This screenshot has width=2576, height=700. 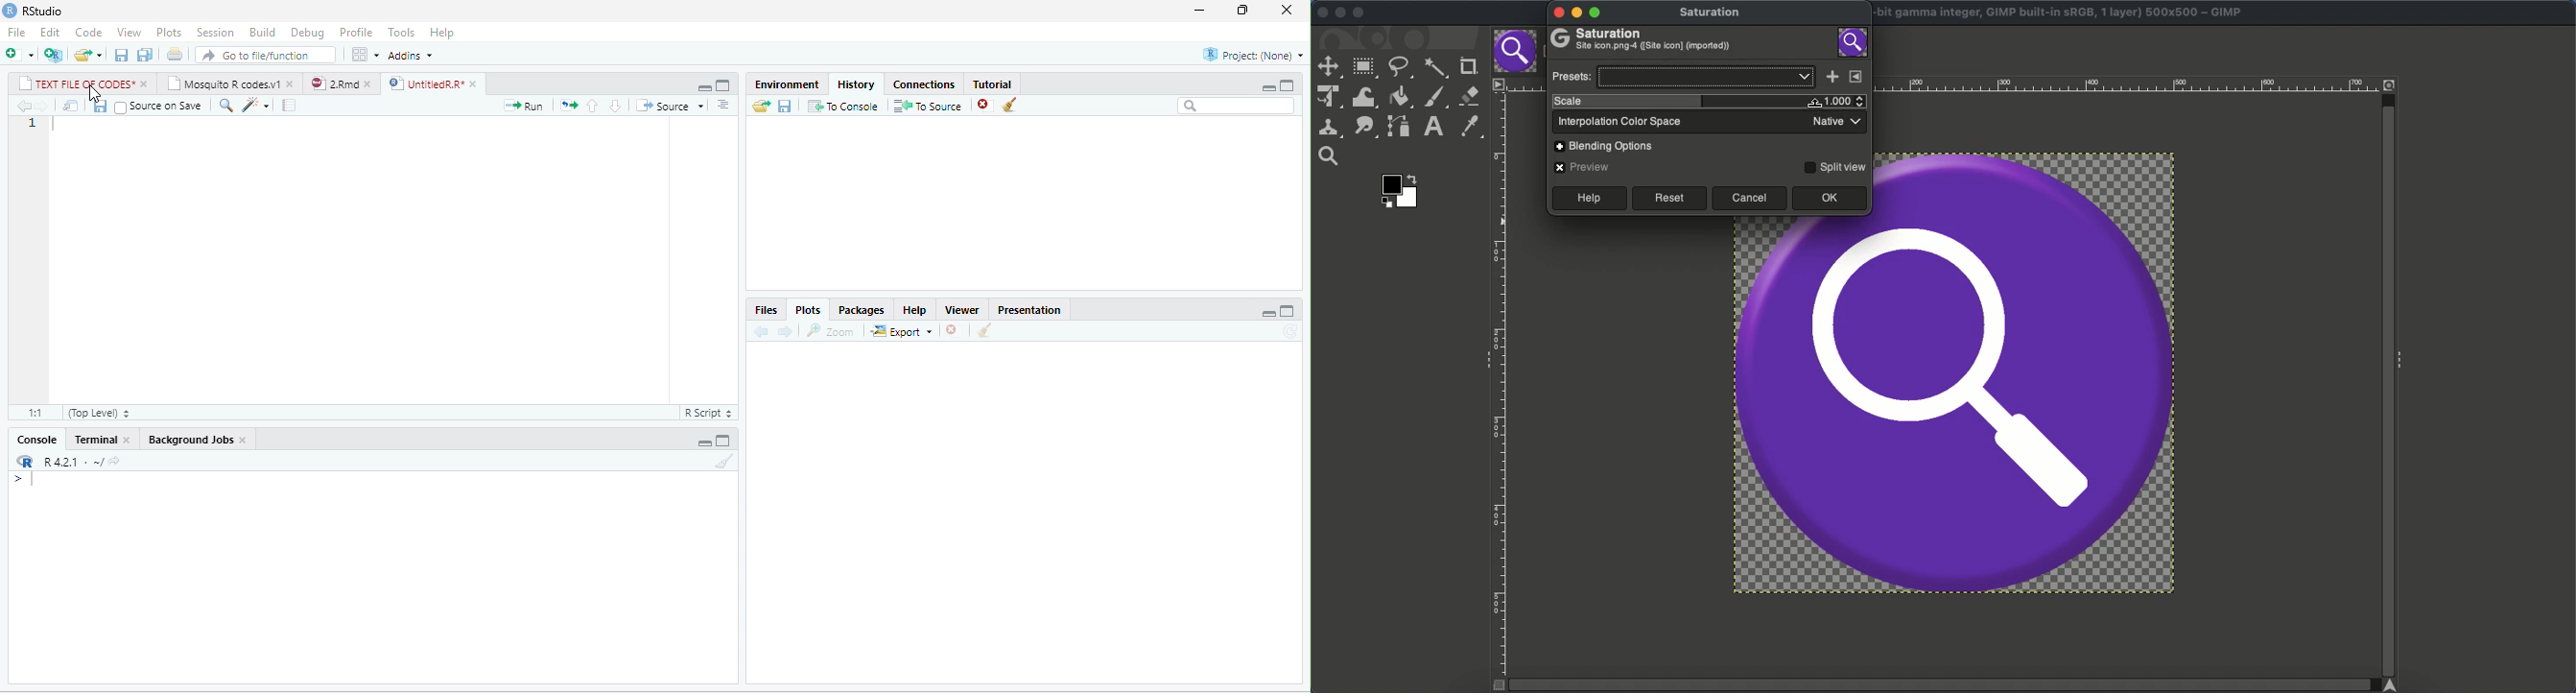 What do you see at coordinates (1269, 87) in the screenshot?
I see `minimize` at bounding box center [1269, 87].